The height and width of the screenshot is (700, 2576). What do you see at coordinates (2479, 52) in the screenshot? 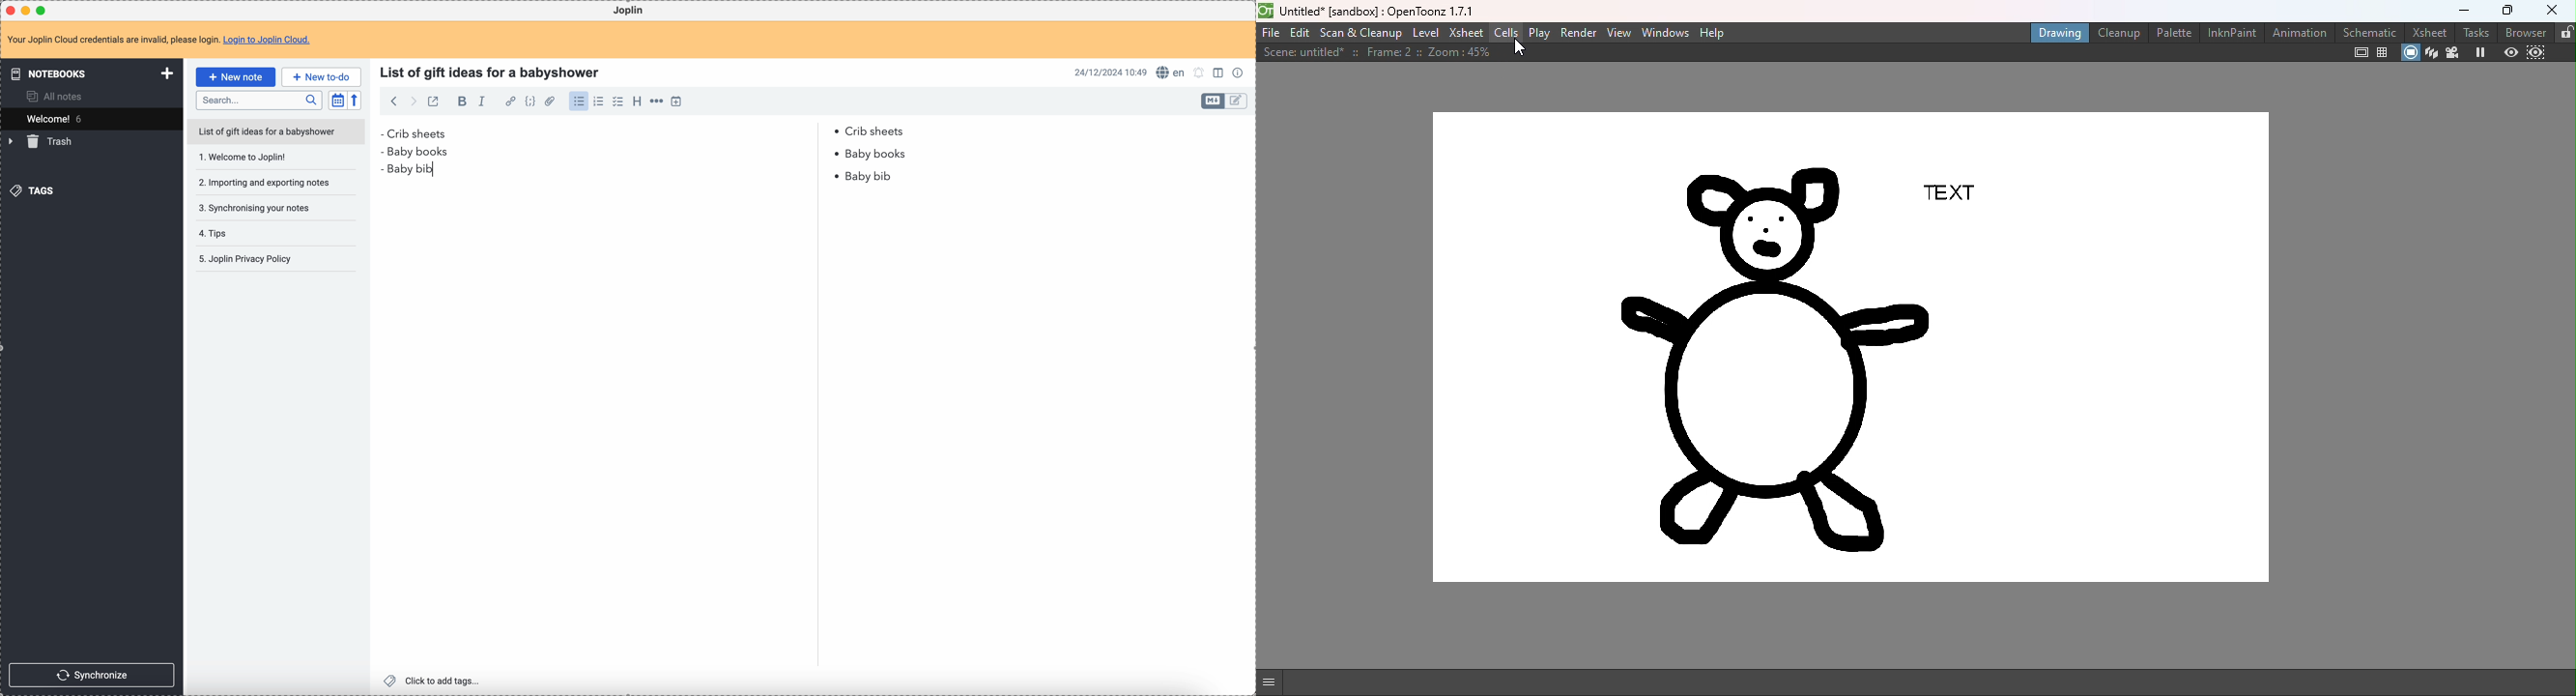
I see `Freeze` at bounding box center [2479, 52].